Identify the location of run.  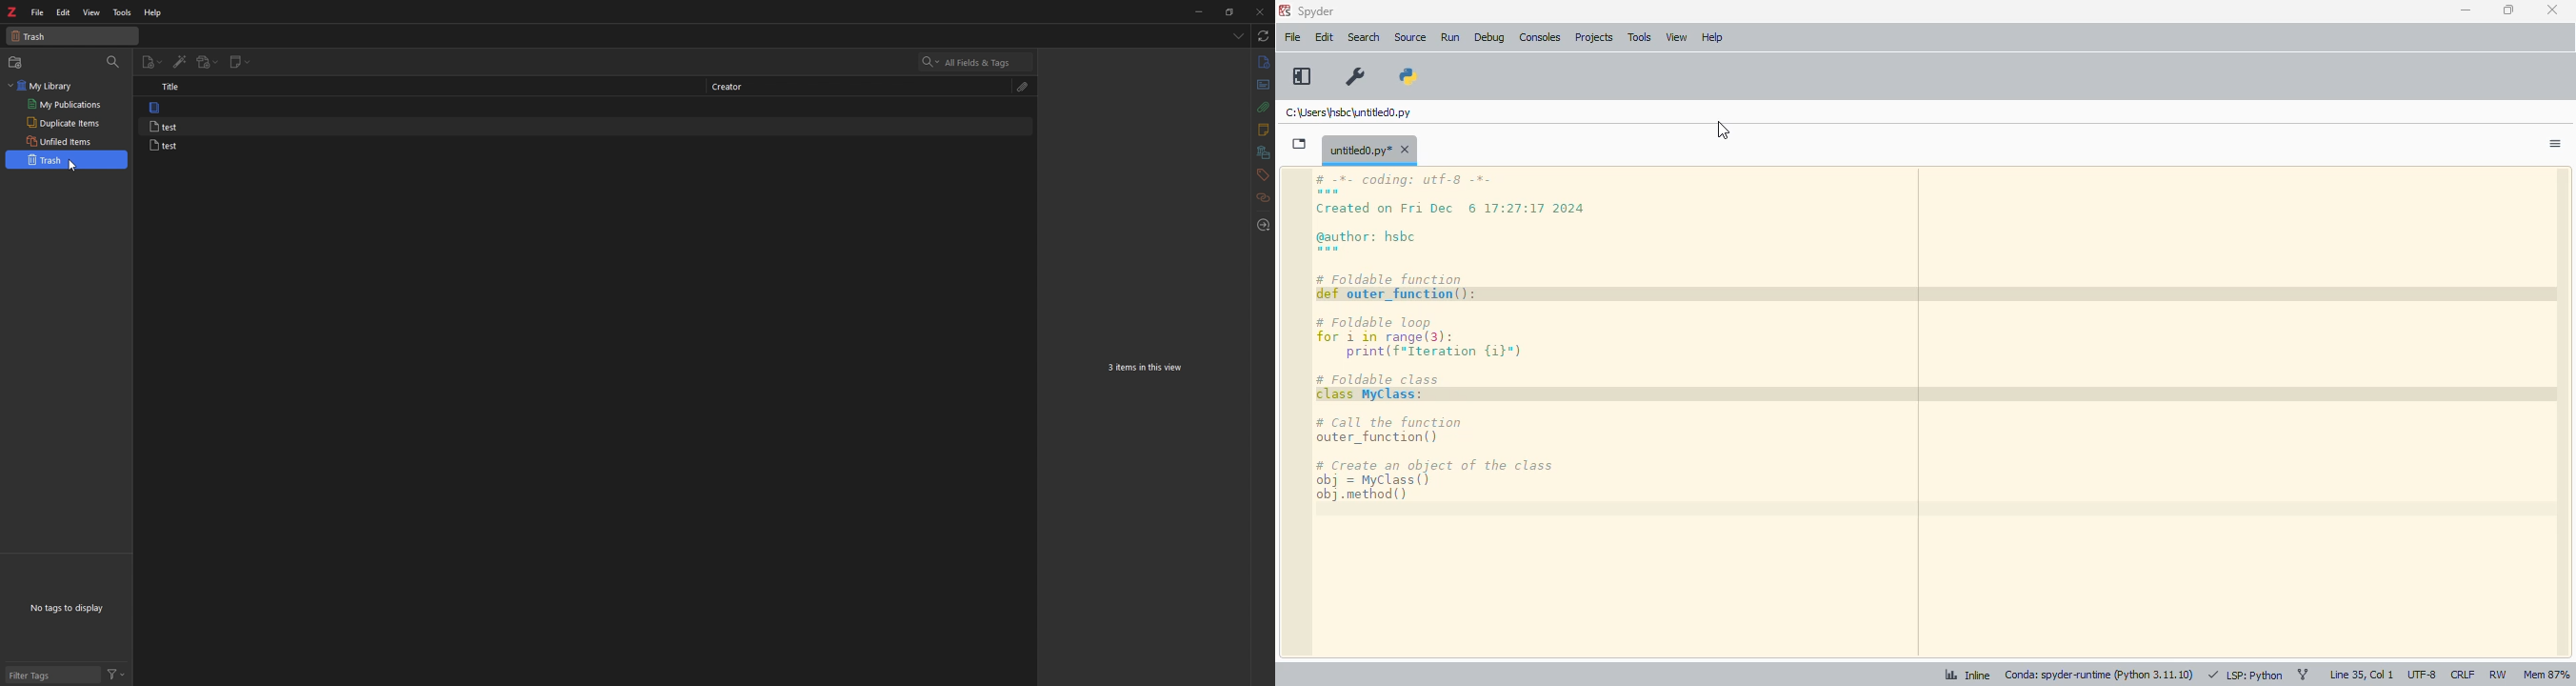
(1450, 37).